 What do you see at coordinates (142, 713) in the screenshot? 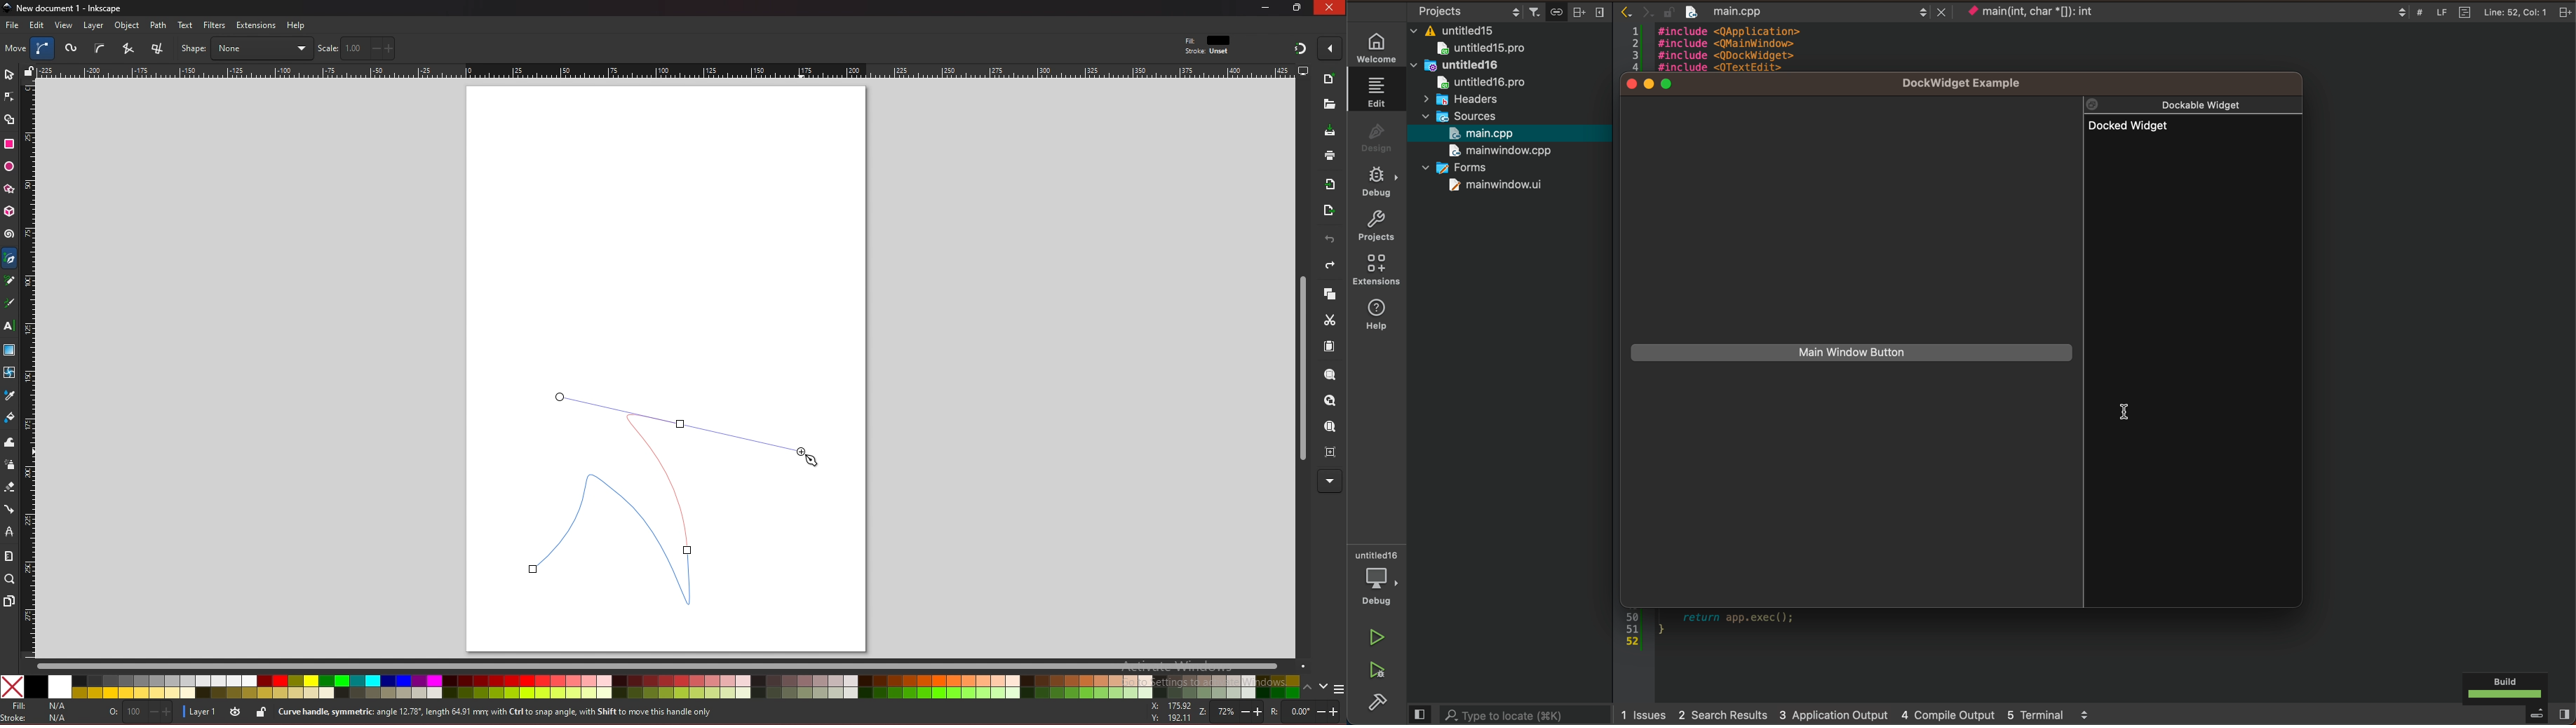
I see `opacity` at bounding box center [142, 713].